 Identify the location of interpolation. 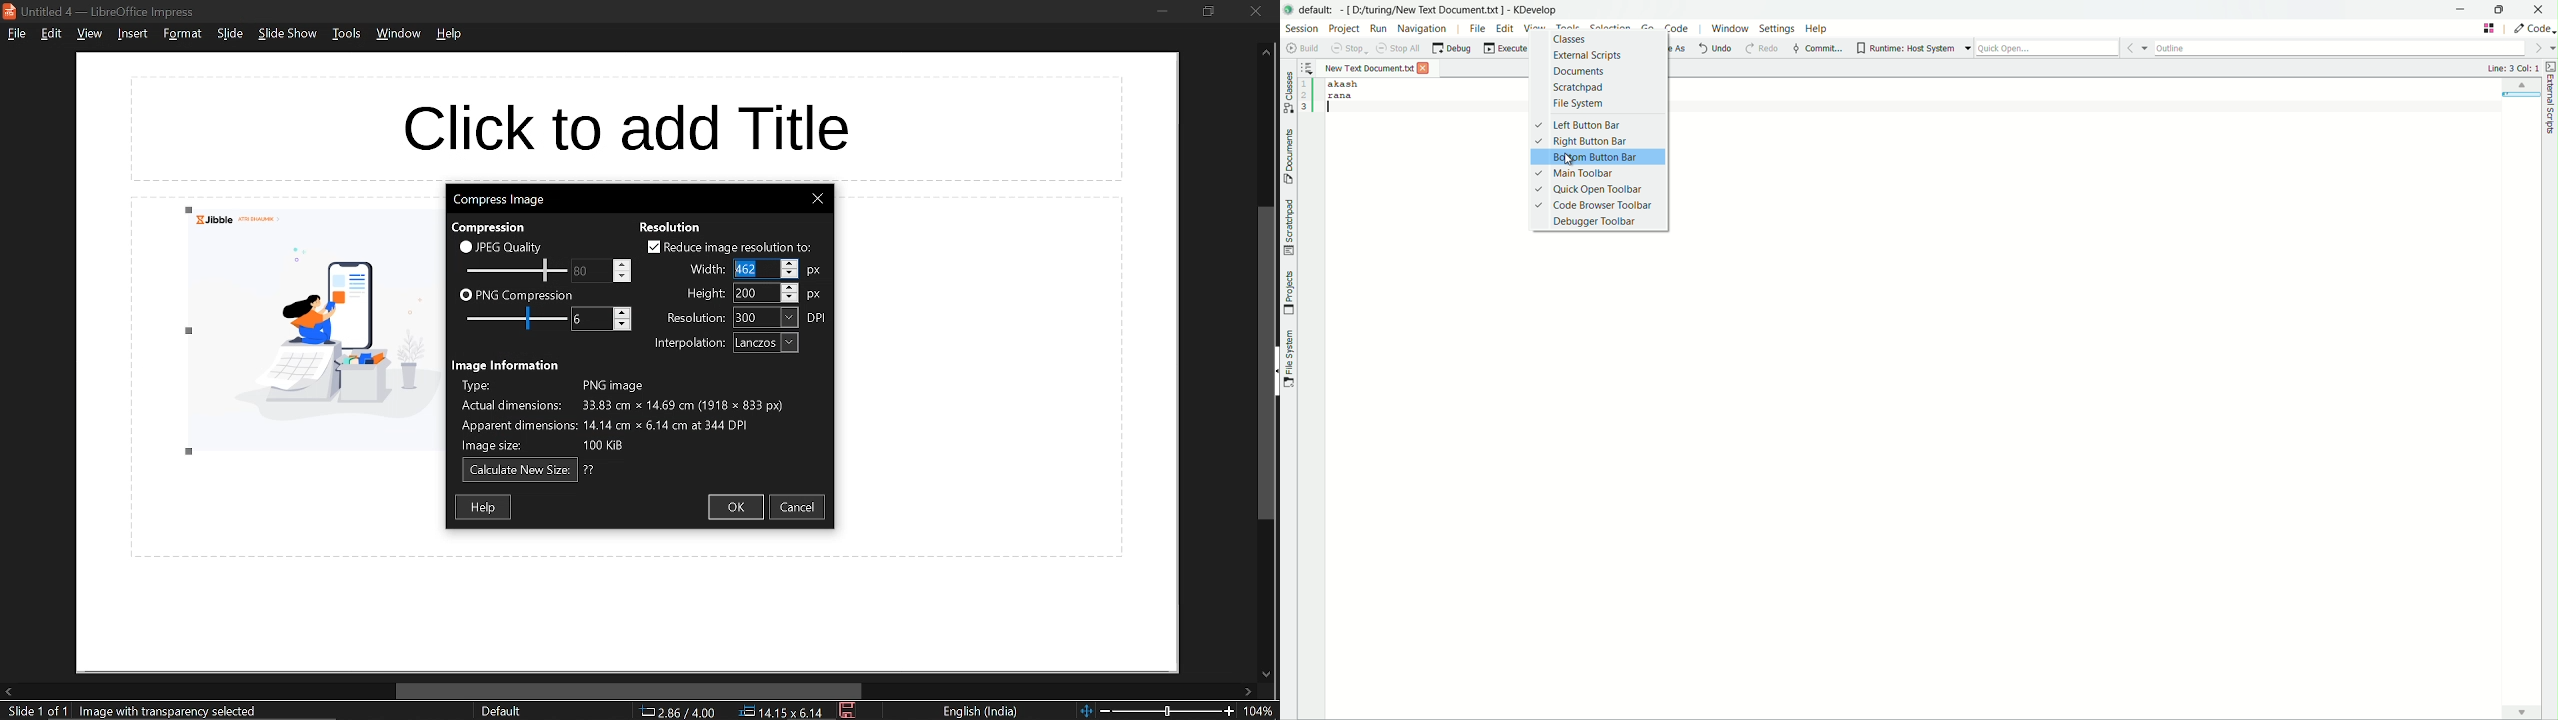
(766, 343).